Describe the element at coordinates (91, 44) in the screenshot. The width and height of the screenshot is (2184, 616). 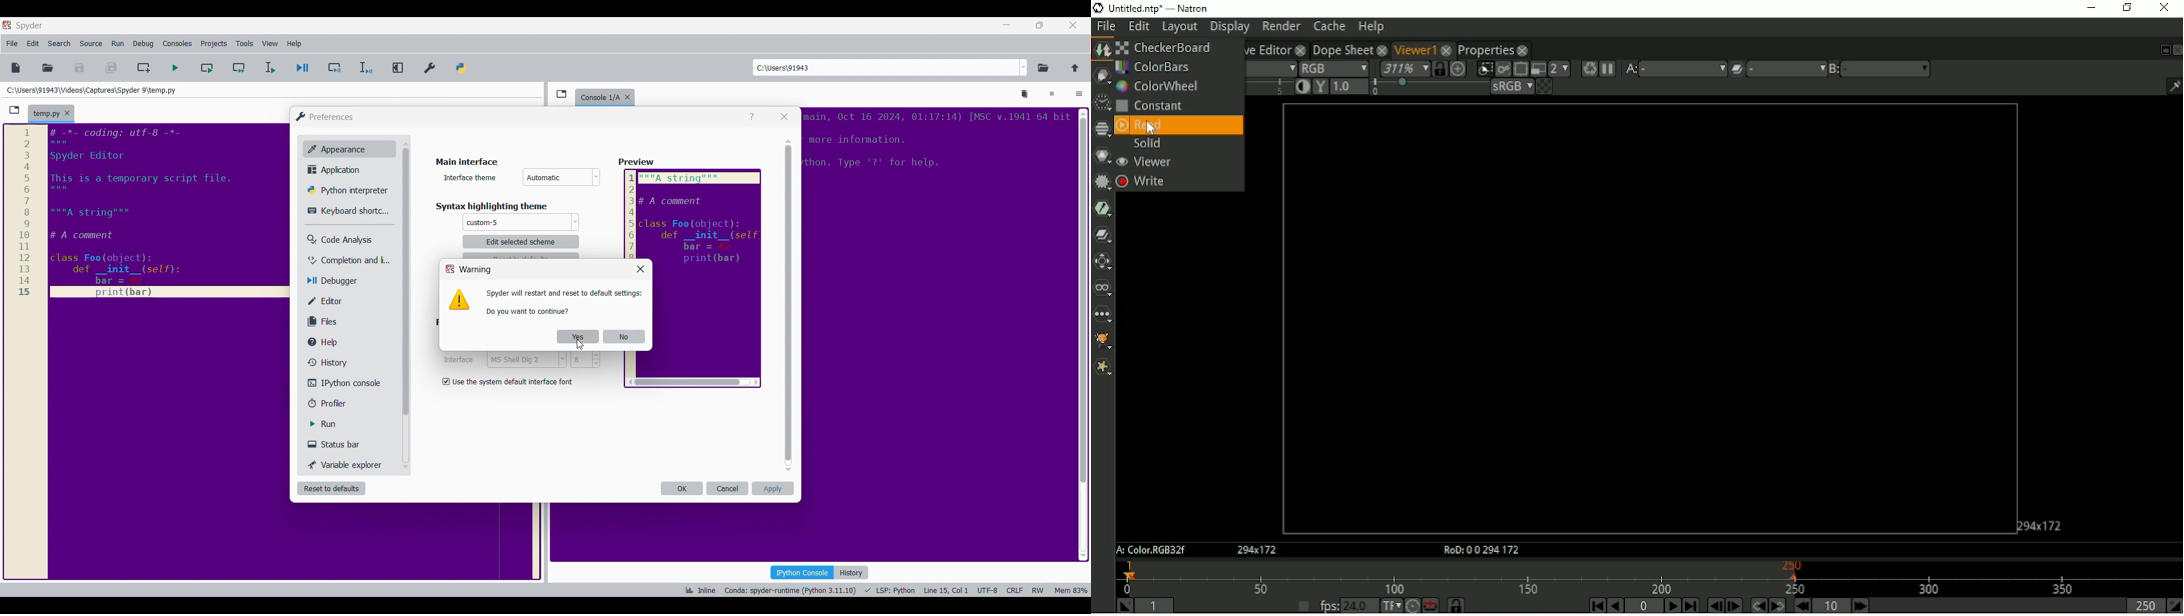
I see `Source menu` at that location.